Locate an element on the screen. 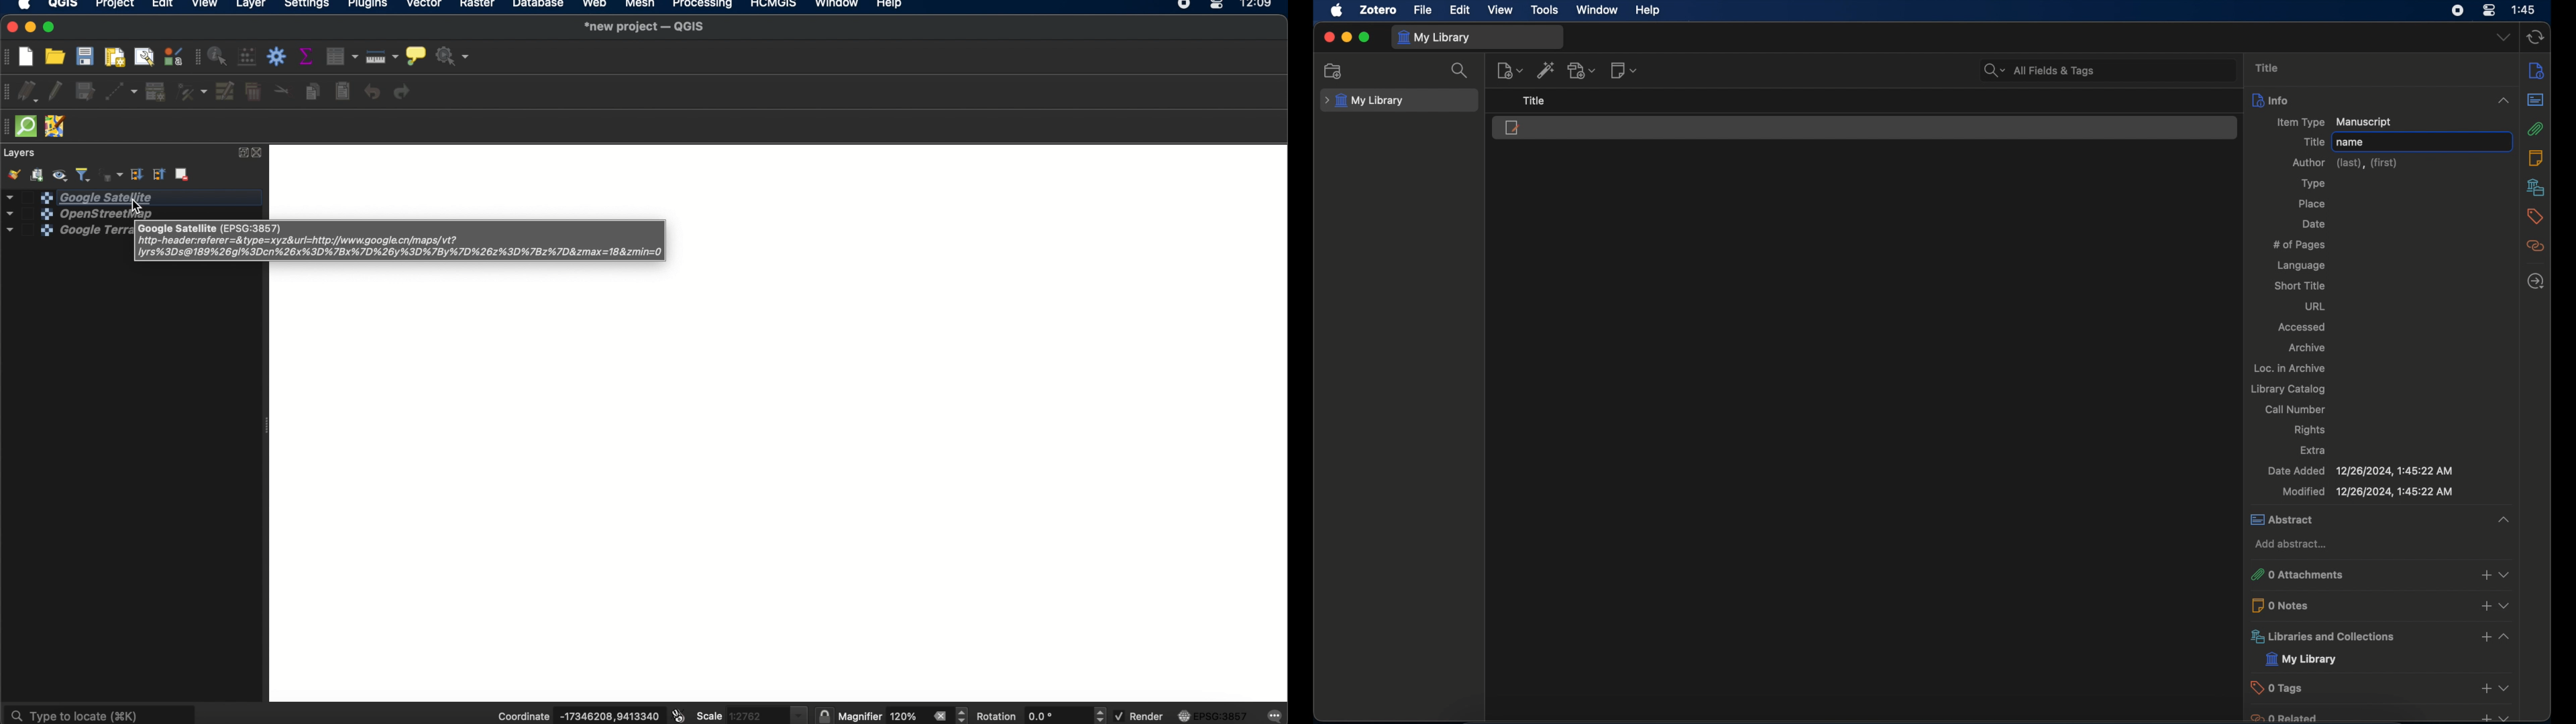  title is located at coordinates (1538, 101).